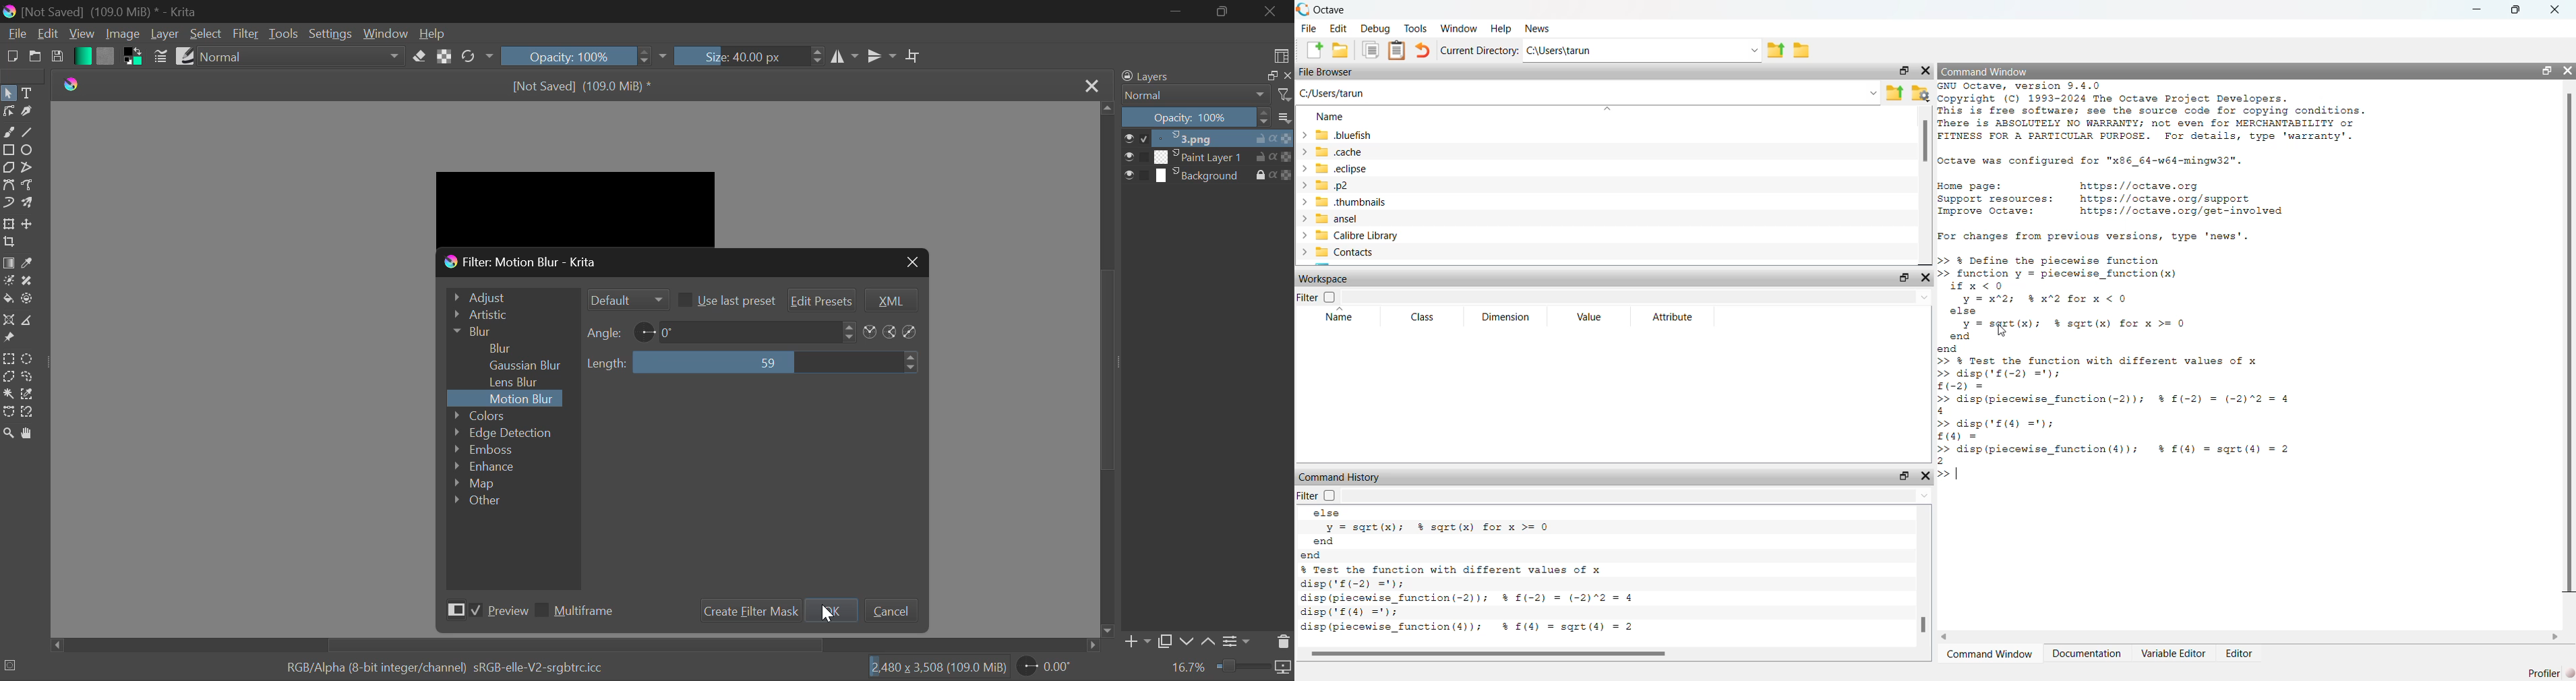 This screenshot has width=2576, height=700. What do you see at coordinates (49, 34) in the screenshot?
I see `Edit` at bounding box center [49, 34].